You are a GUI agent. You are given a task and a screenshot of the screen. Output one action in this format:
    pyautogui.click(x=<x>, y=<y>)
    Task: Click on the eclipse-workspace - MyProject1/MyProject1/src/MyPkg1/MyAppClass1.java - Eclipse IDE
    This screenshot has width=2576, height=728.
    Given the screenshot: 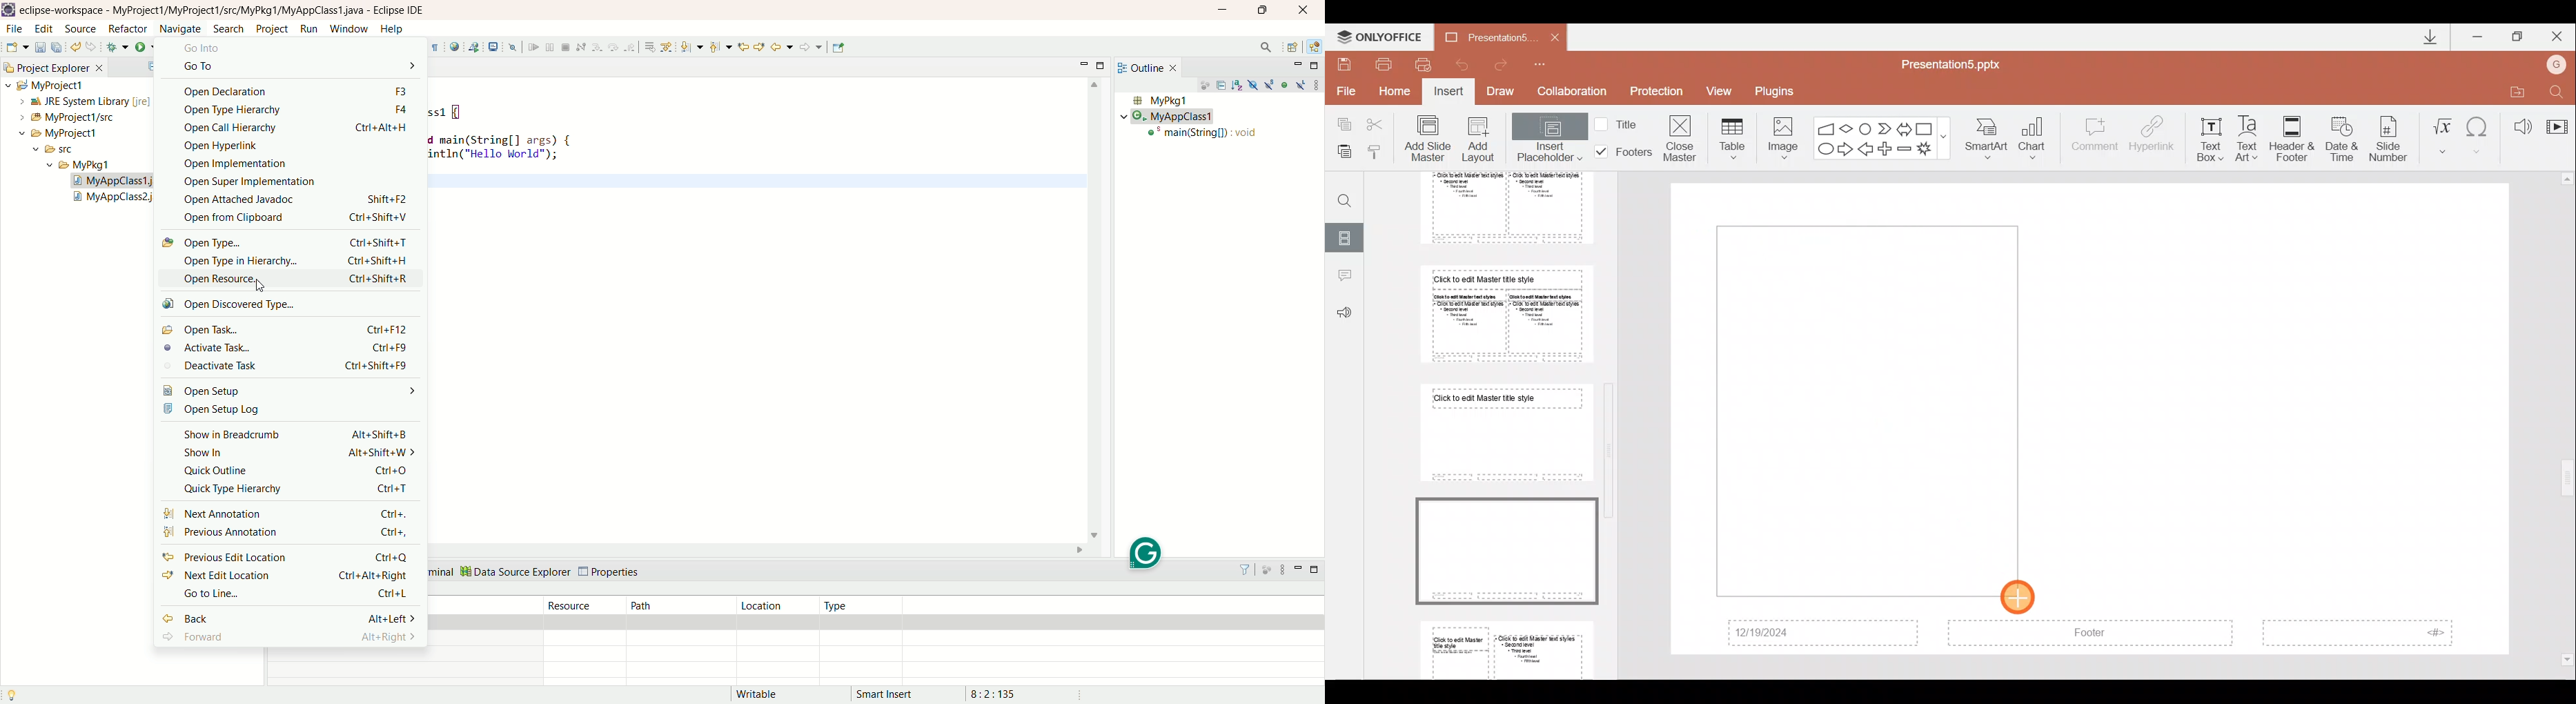 What is the action you would take?
    pyautogui.click(x=226, y=10)
    